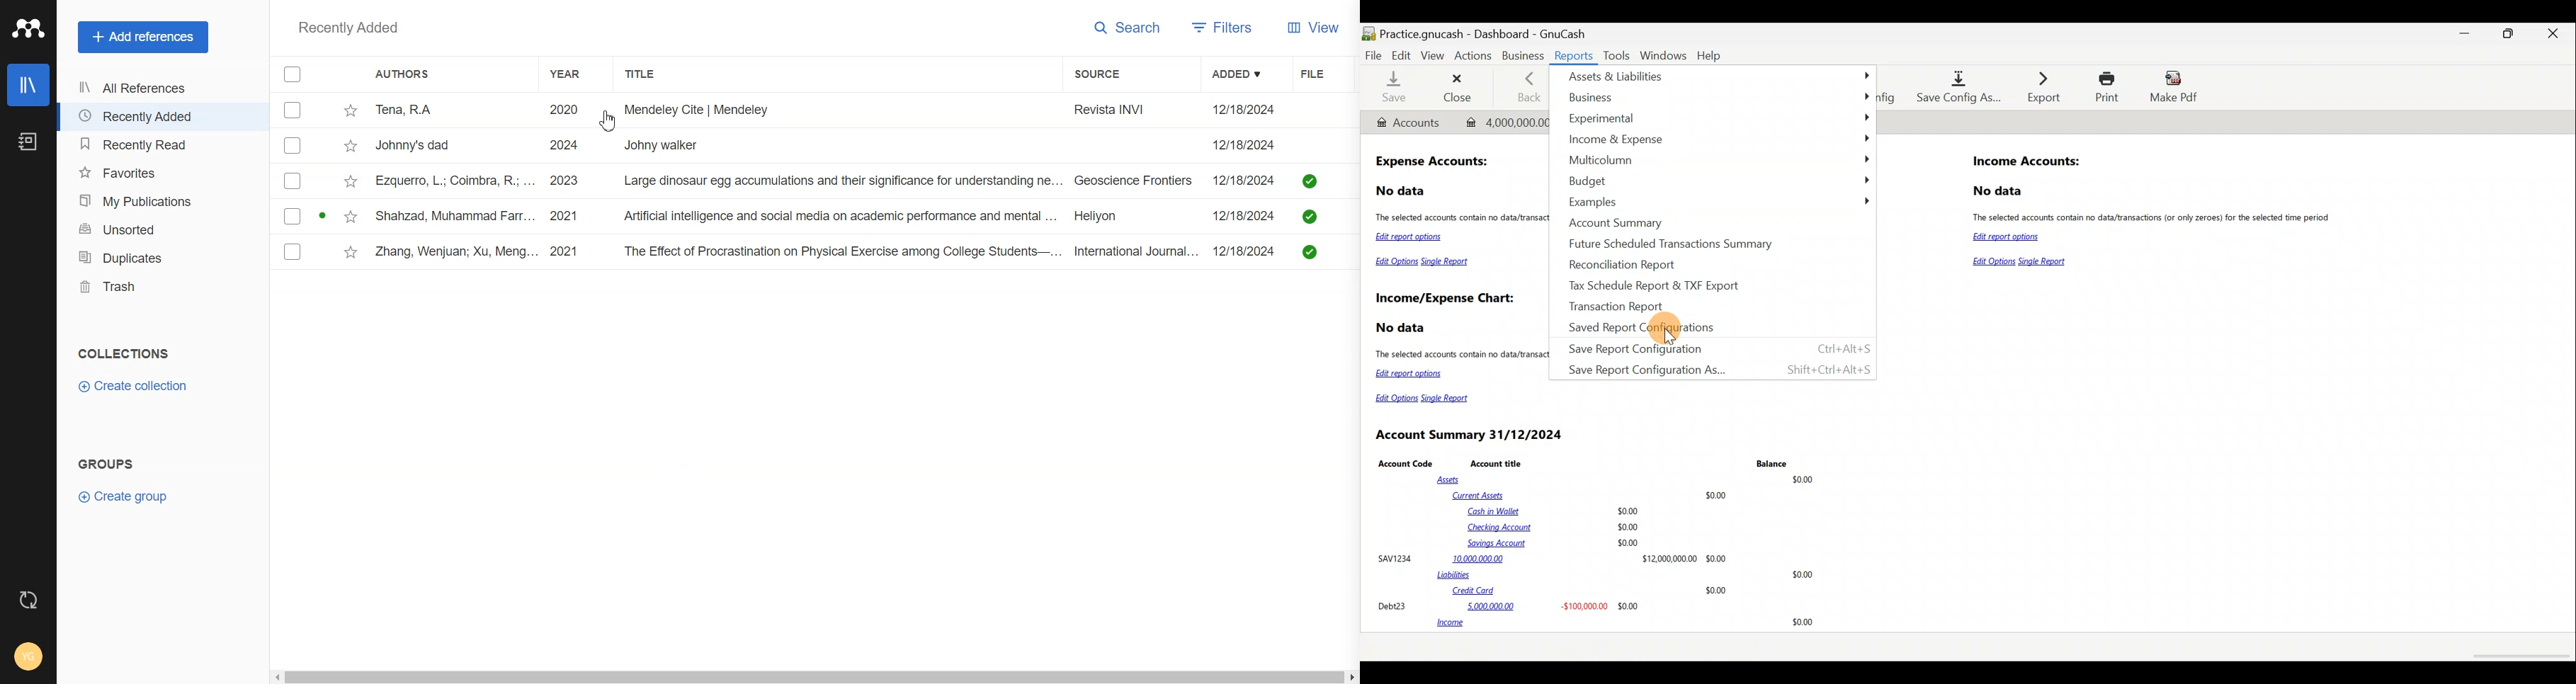 The width and height of the screenshot is (2576, 700). What do you see at coordinates (351, 112) in the screenshot?
I see `Star` at bounding box center [351, 112].